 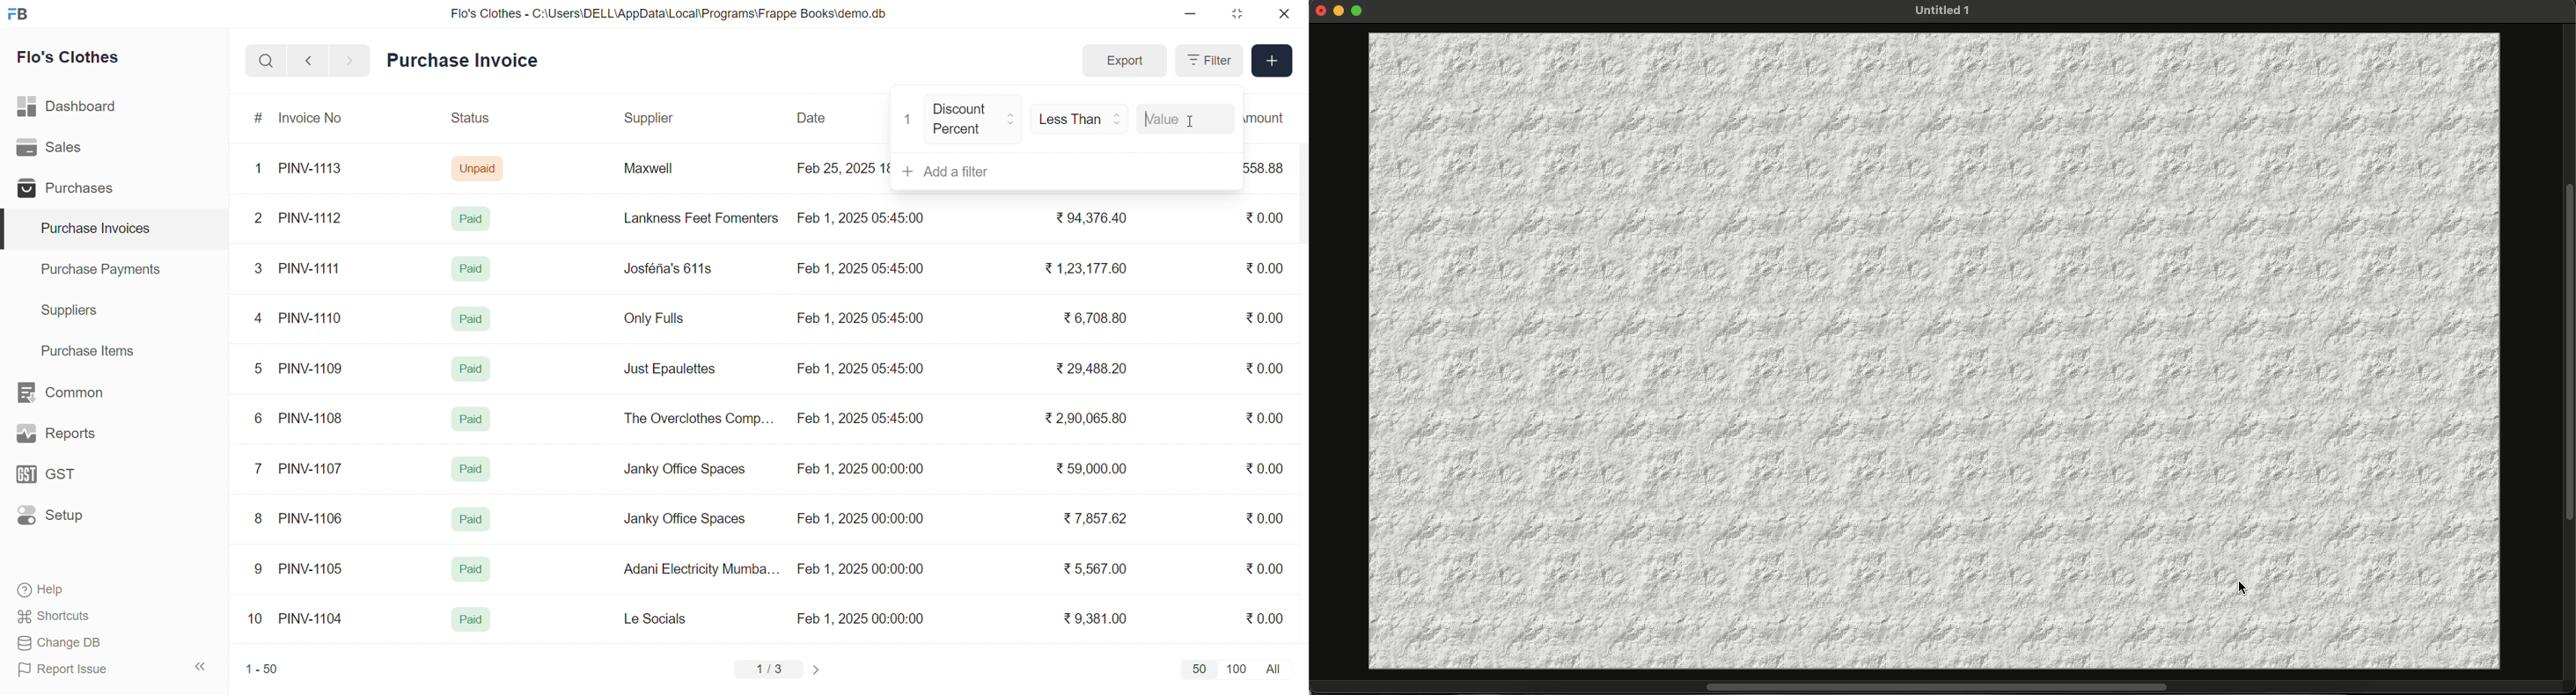 What do you see at coordinates (1283, 14) in the screenshot?
I see `close` at bounding box center [1283, 14].